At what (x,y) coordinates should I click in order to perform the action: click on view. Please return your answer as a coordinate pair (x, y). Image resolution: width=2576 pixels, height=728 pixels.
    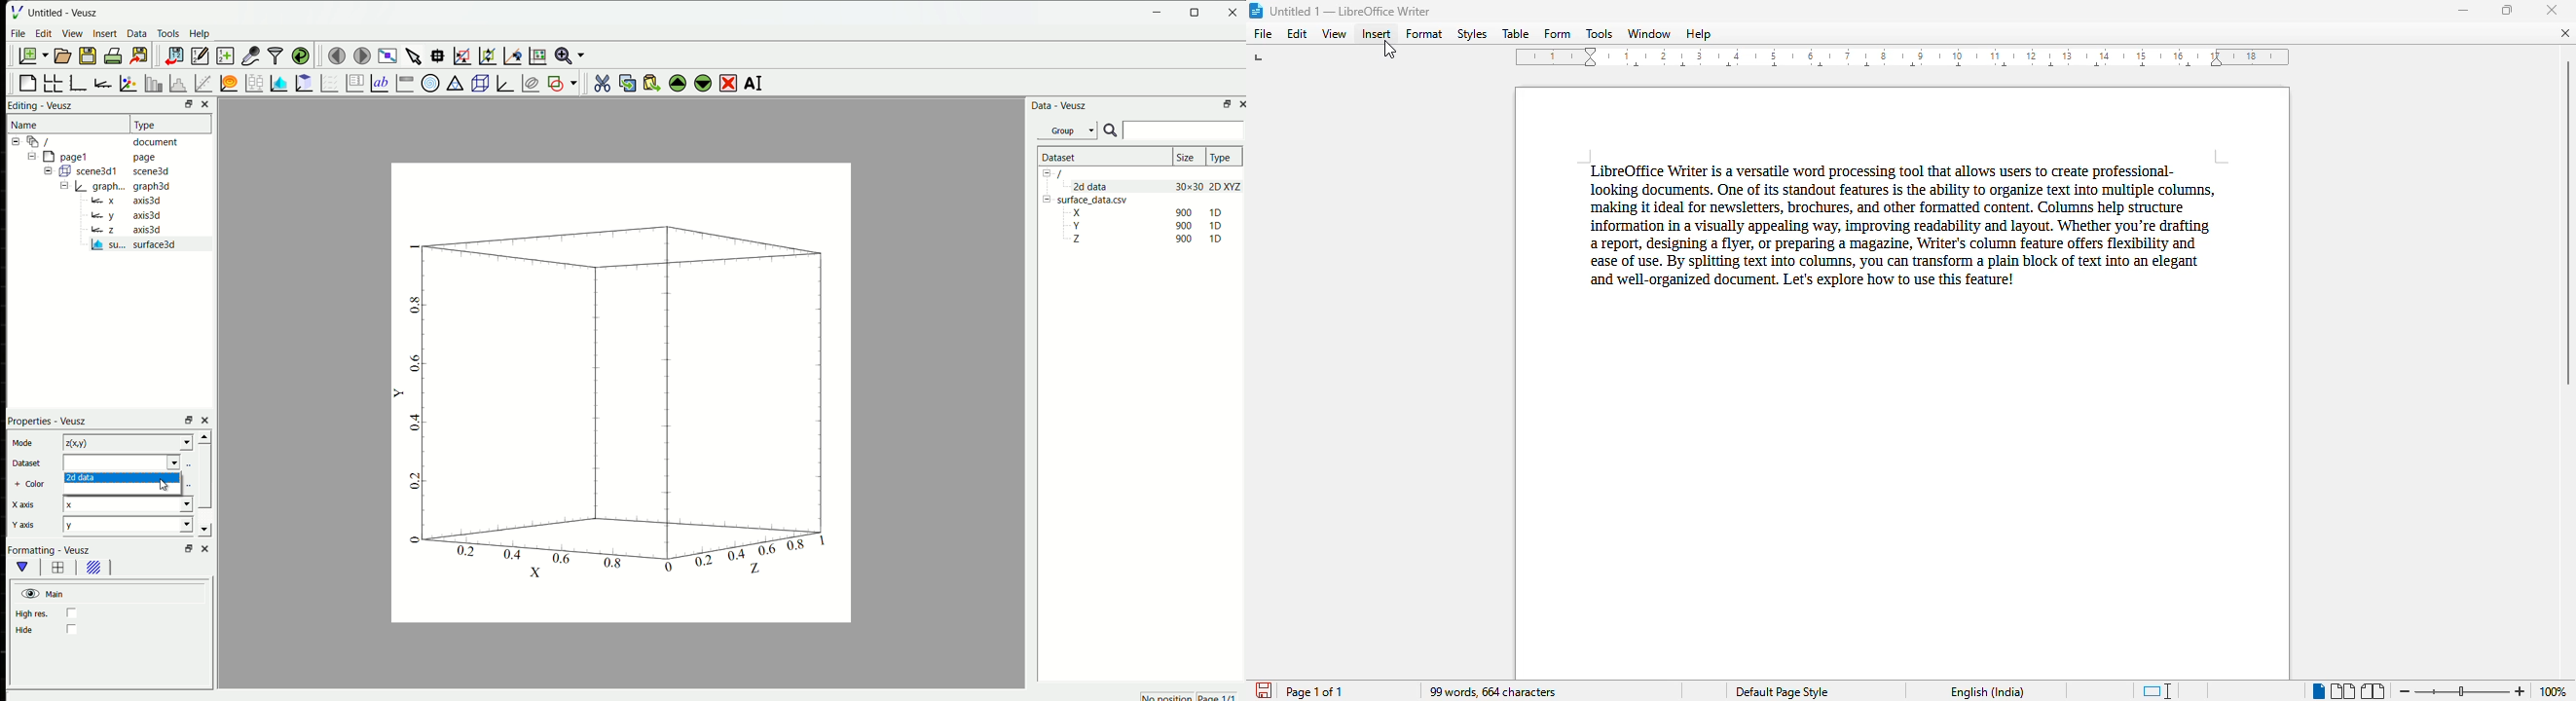
    Looking at the image, I should click on (1334, 34).